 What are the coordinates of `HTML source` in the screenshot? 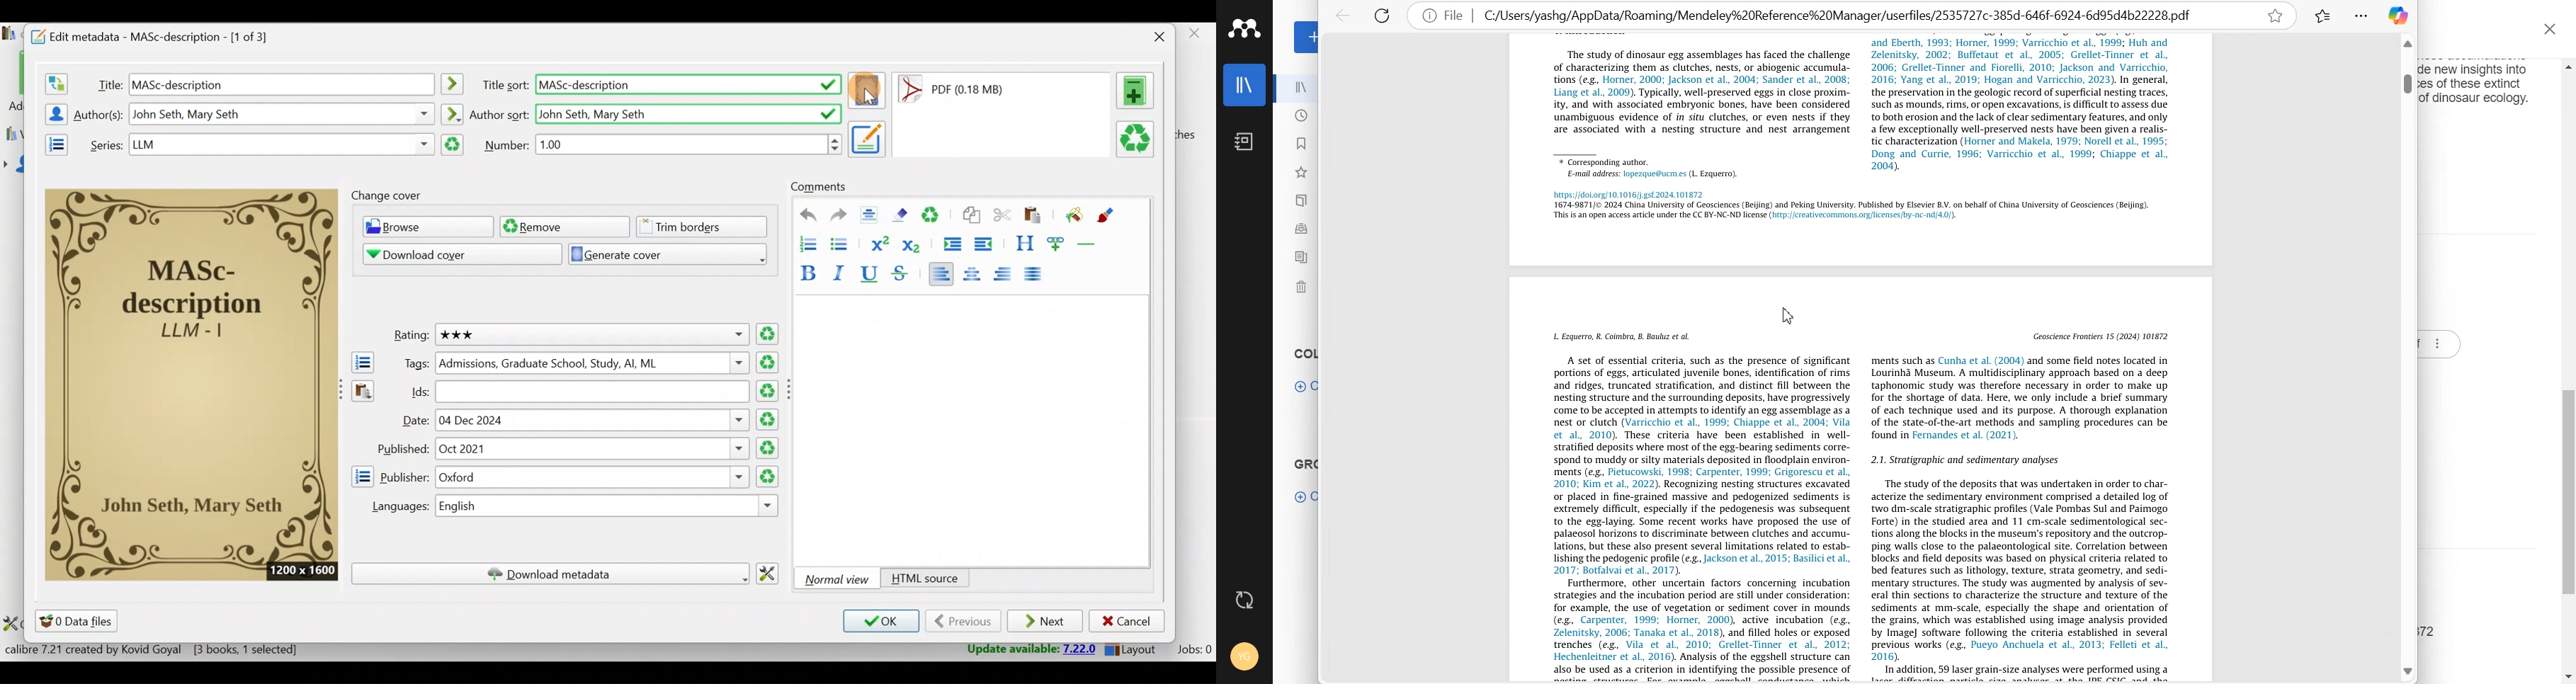 It's located at (925, 580).